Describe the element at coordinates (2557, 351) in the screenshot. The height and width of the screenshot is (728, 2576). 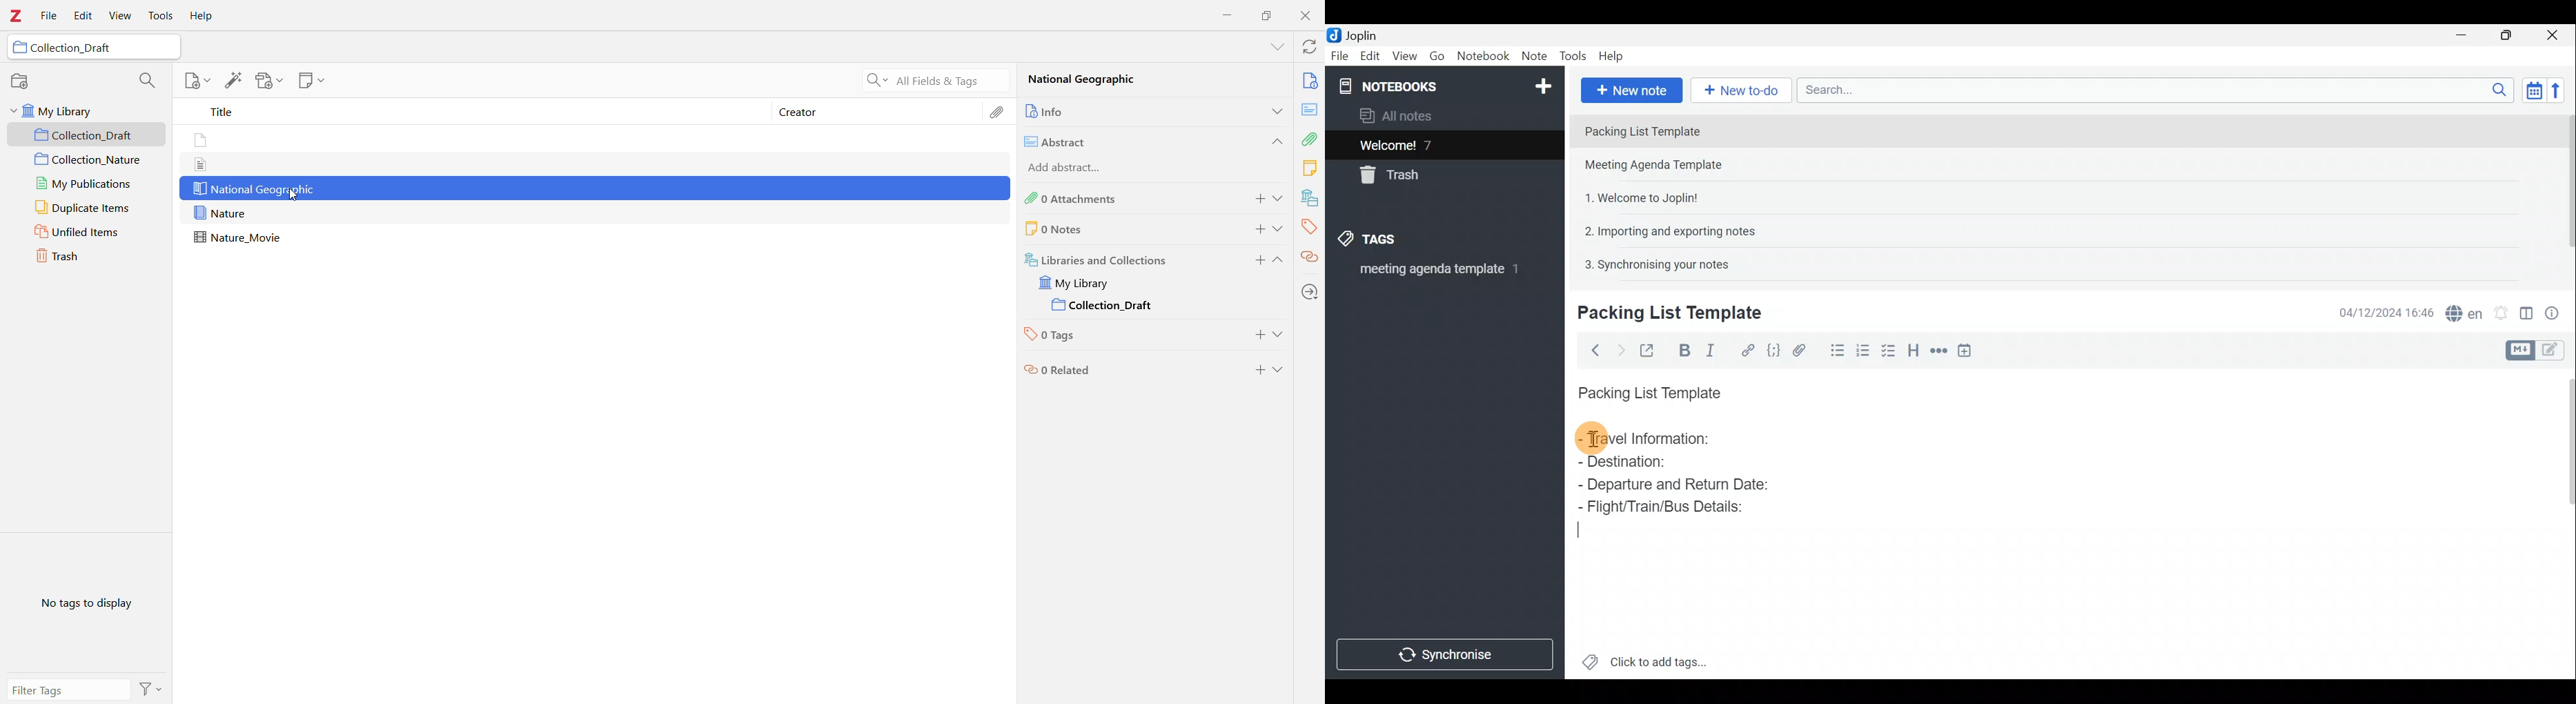
I see `Toggle editors` at that location.